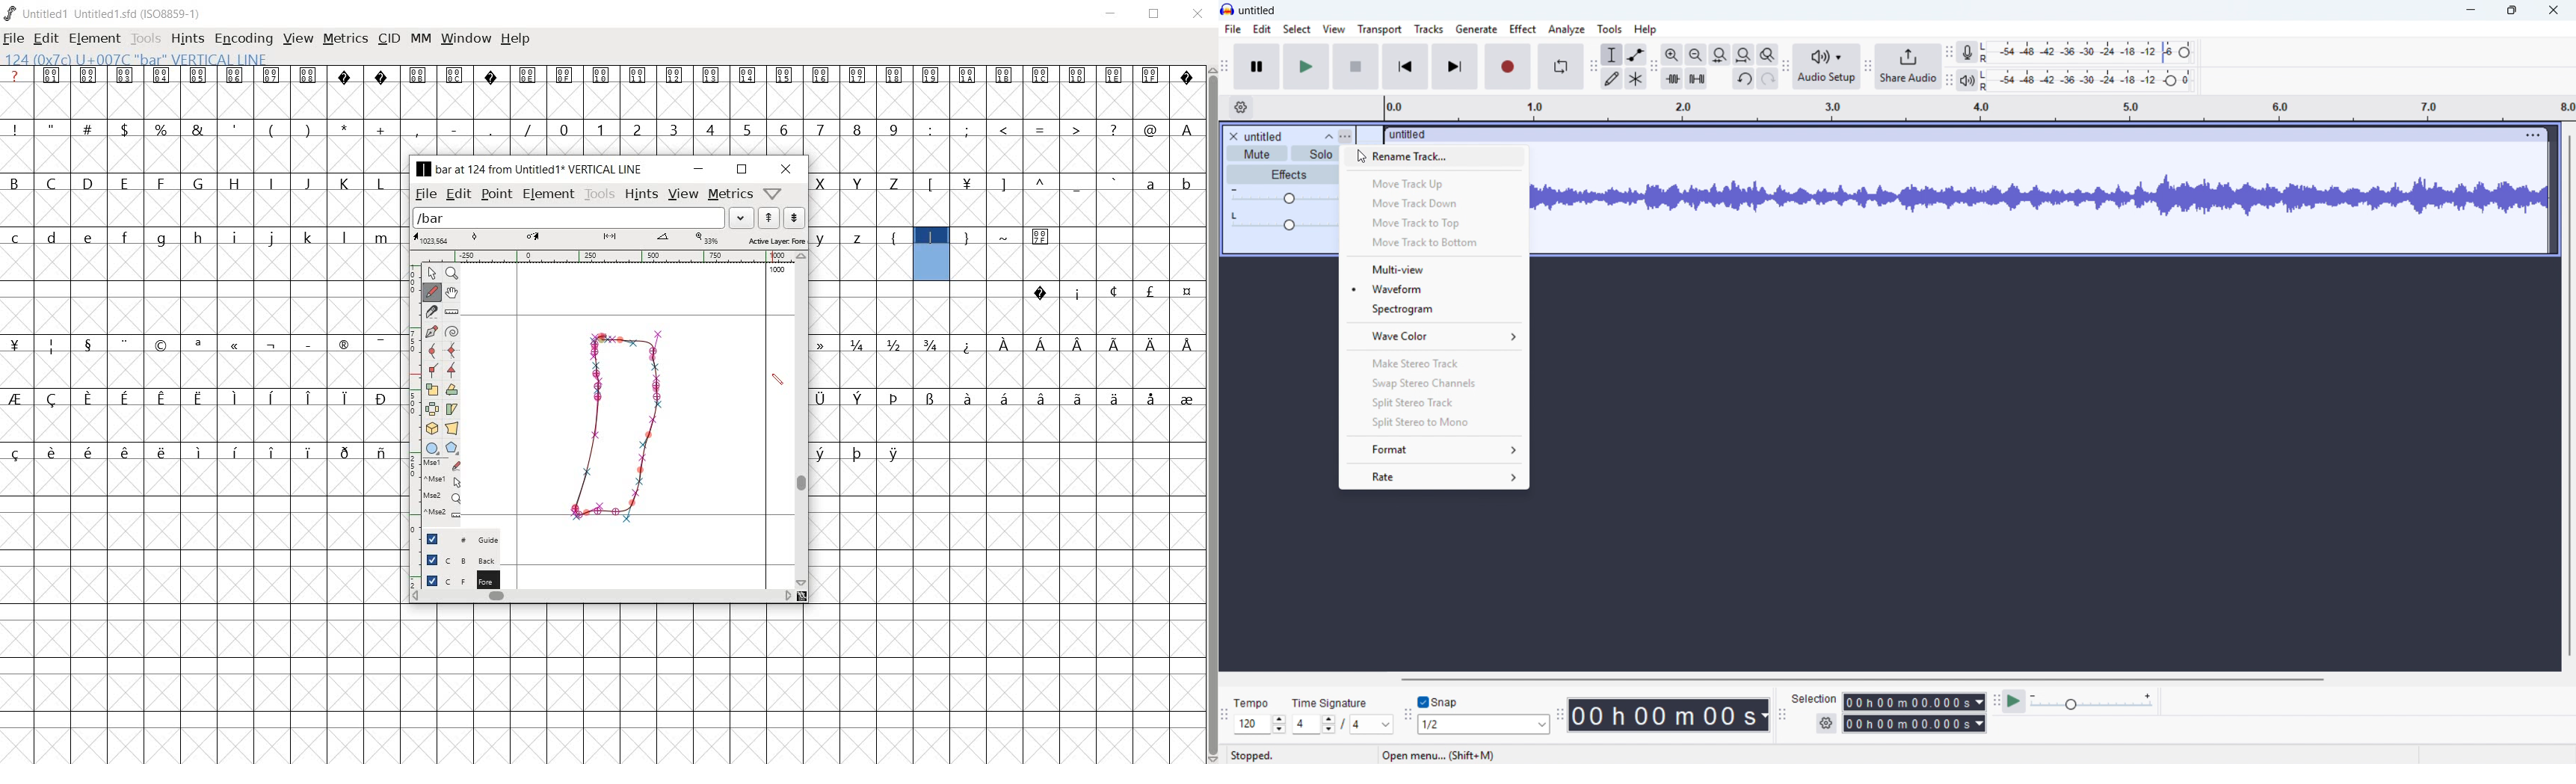 The width and height of the screenshot is (2576, 784). Describe the element at coordinates (452, 428) in the screenshot. I see `perform a perspective transformation on the selection` at that location.